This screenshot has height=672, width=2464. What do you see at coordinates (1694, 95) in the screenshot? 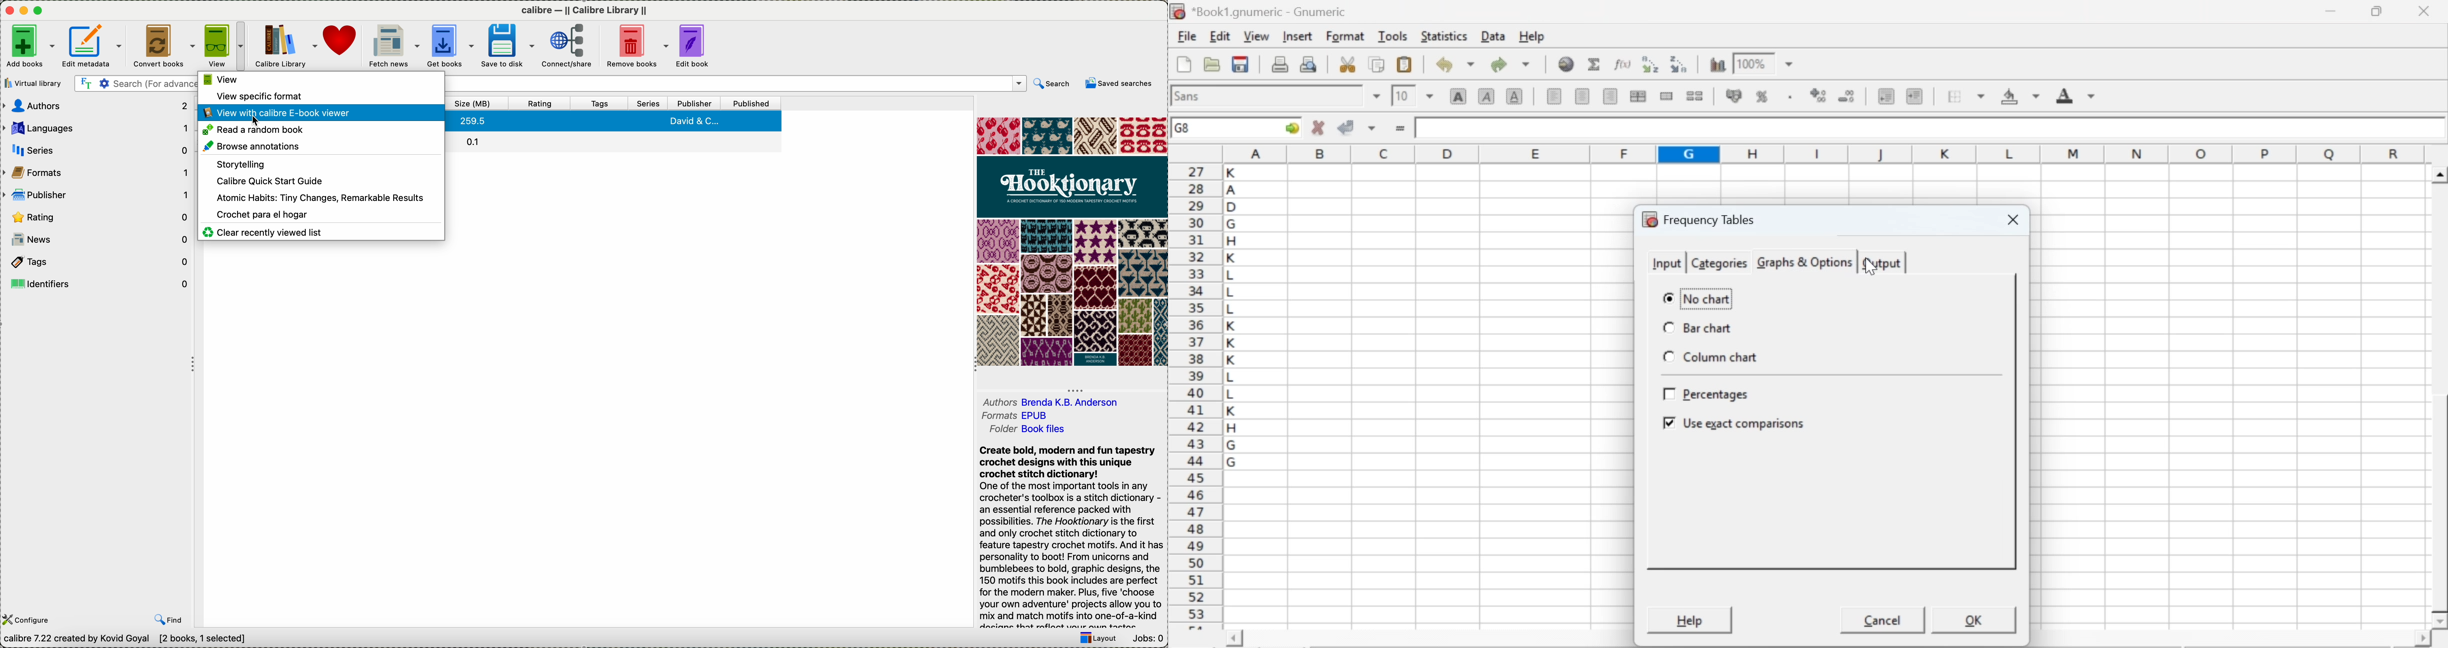
I see `split merged ranges of cells` at bounding box center [1694, 95].